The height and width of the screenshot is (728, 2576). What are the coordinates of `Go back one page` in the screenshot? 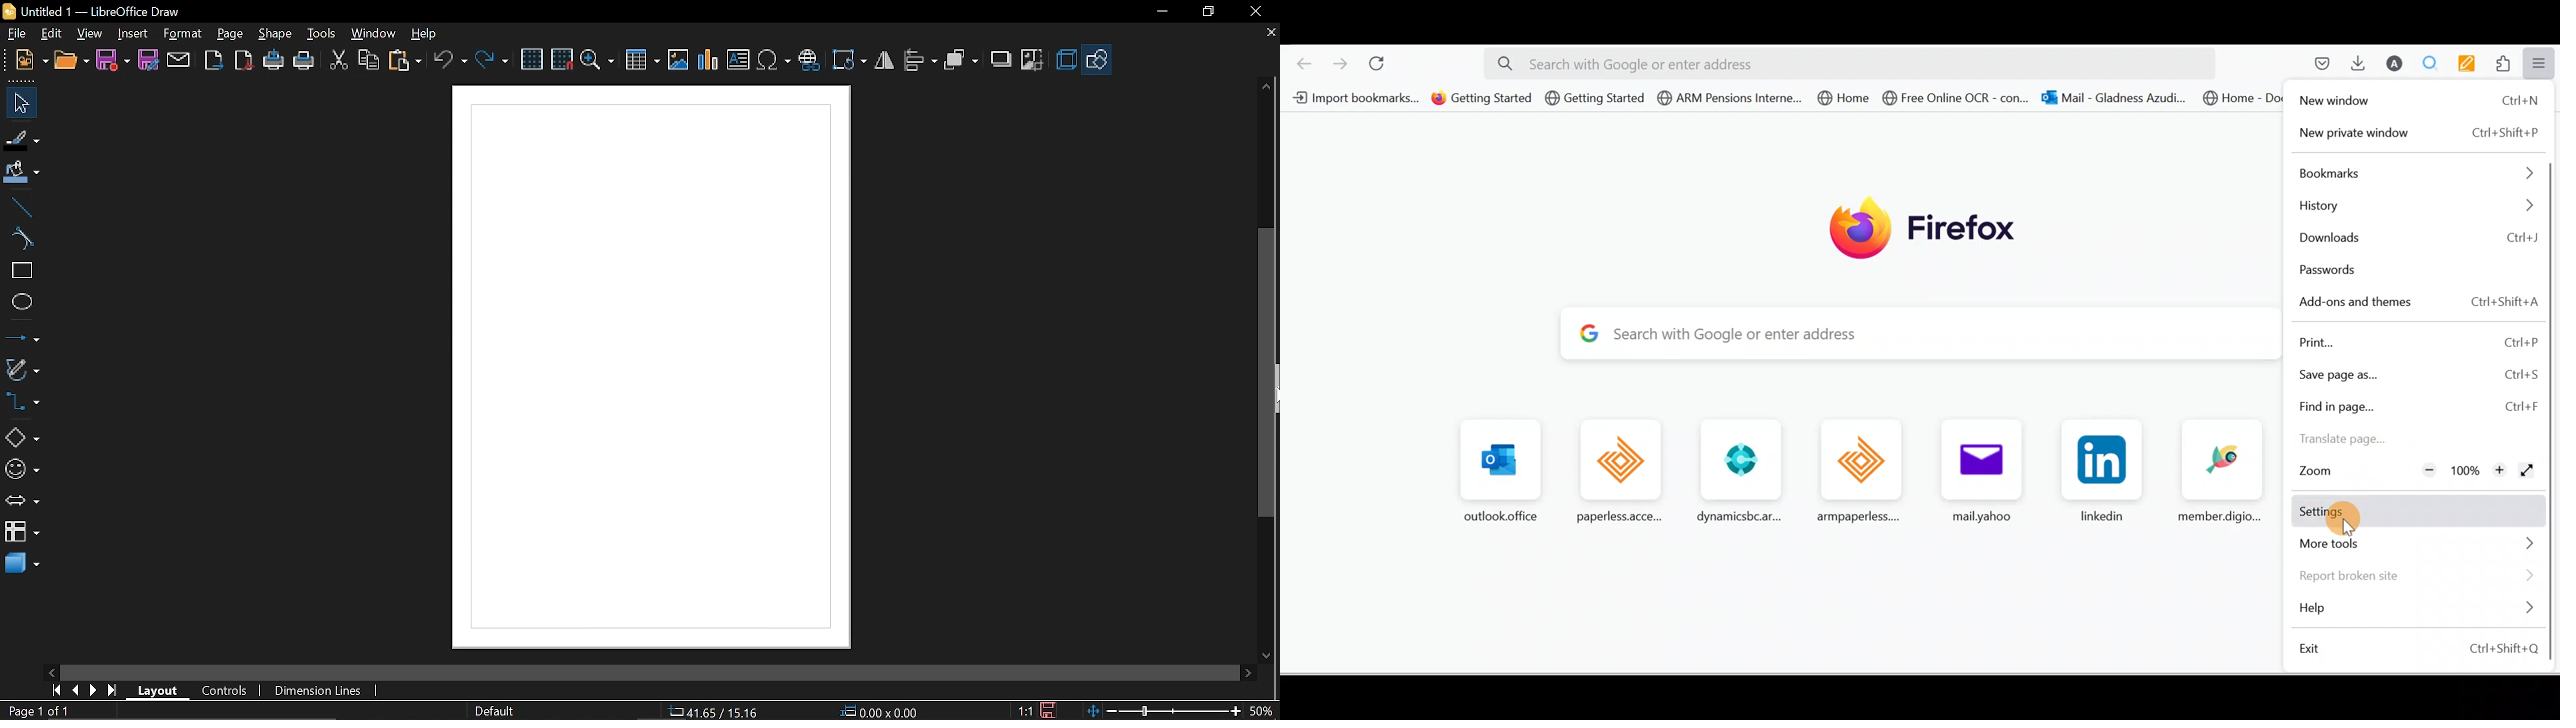 It's located at (1299, 60).